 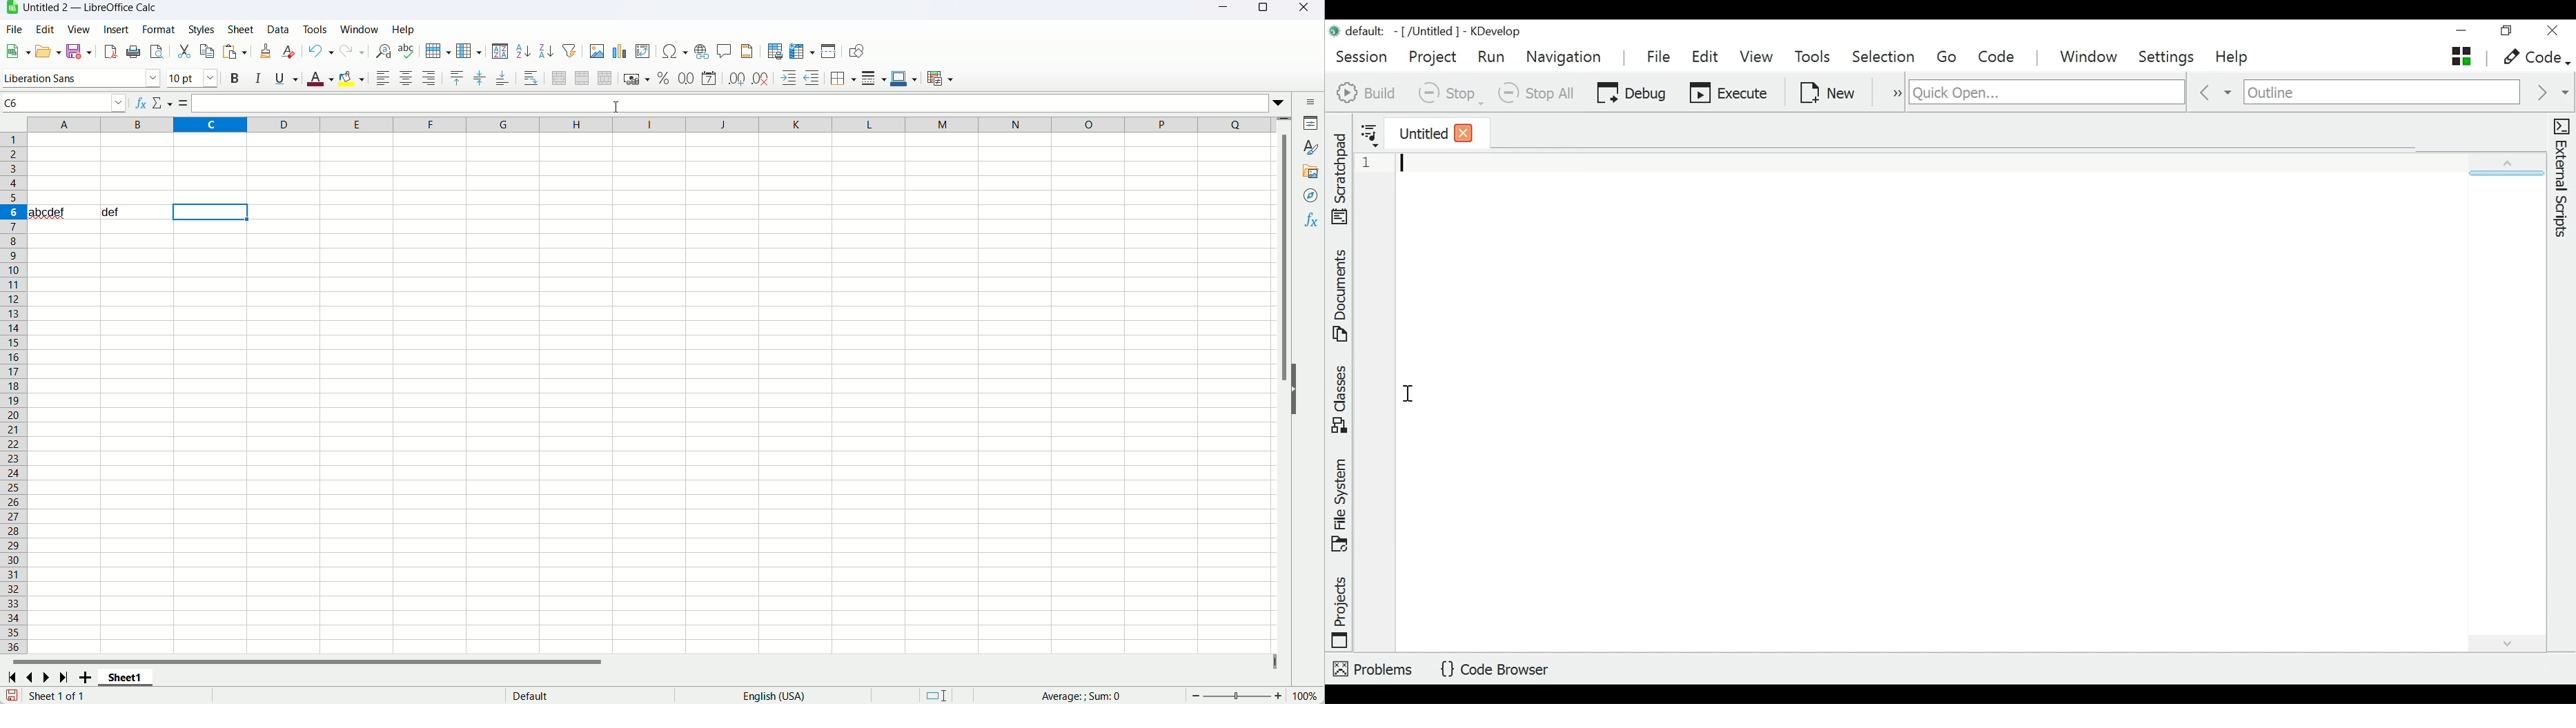 I want to click on scroll to first sheet, so click(x=15, y=676).